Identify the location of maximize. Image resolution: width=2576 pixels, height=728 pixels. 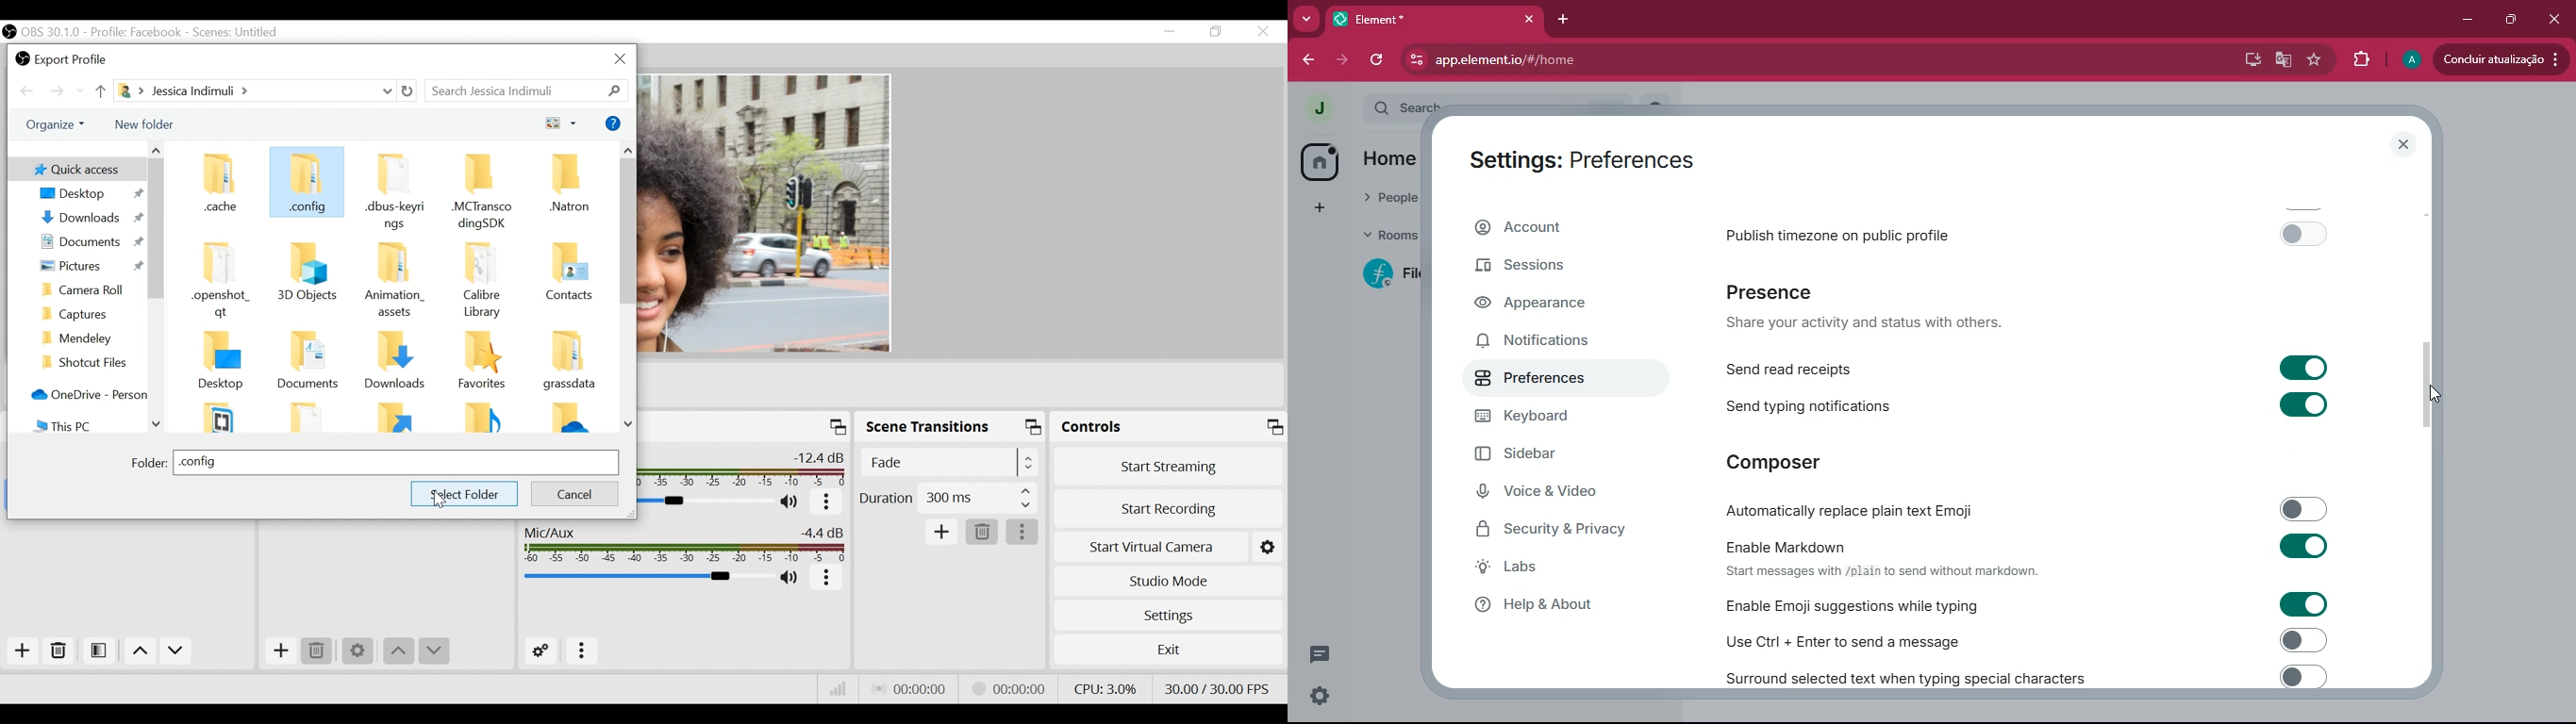
(2507, 20).